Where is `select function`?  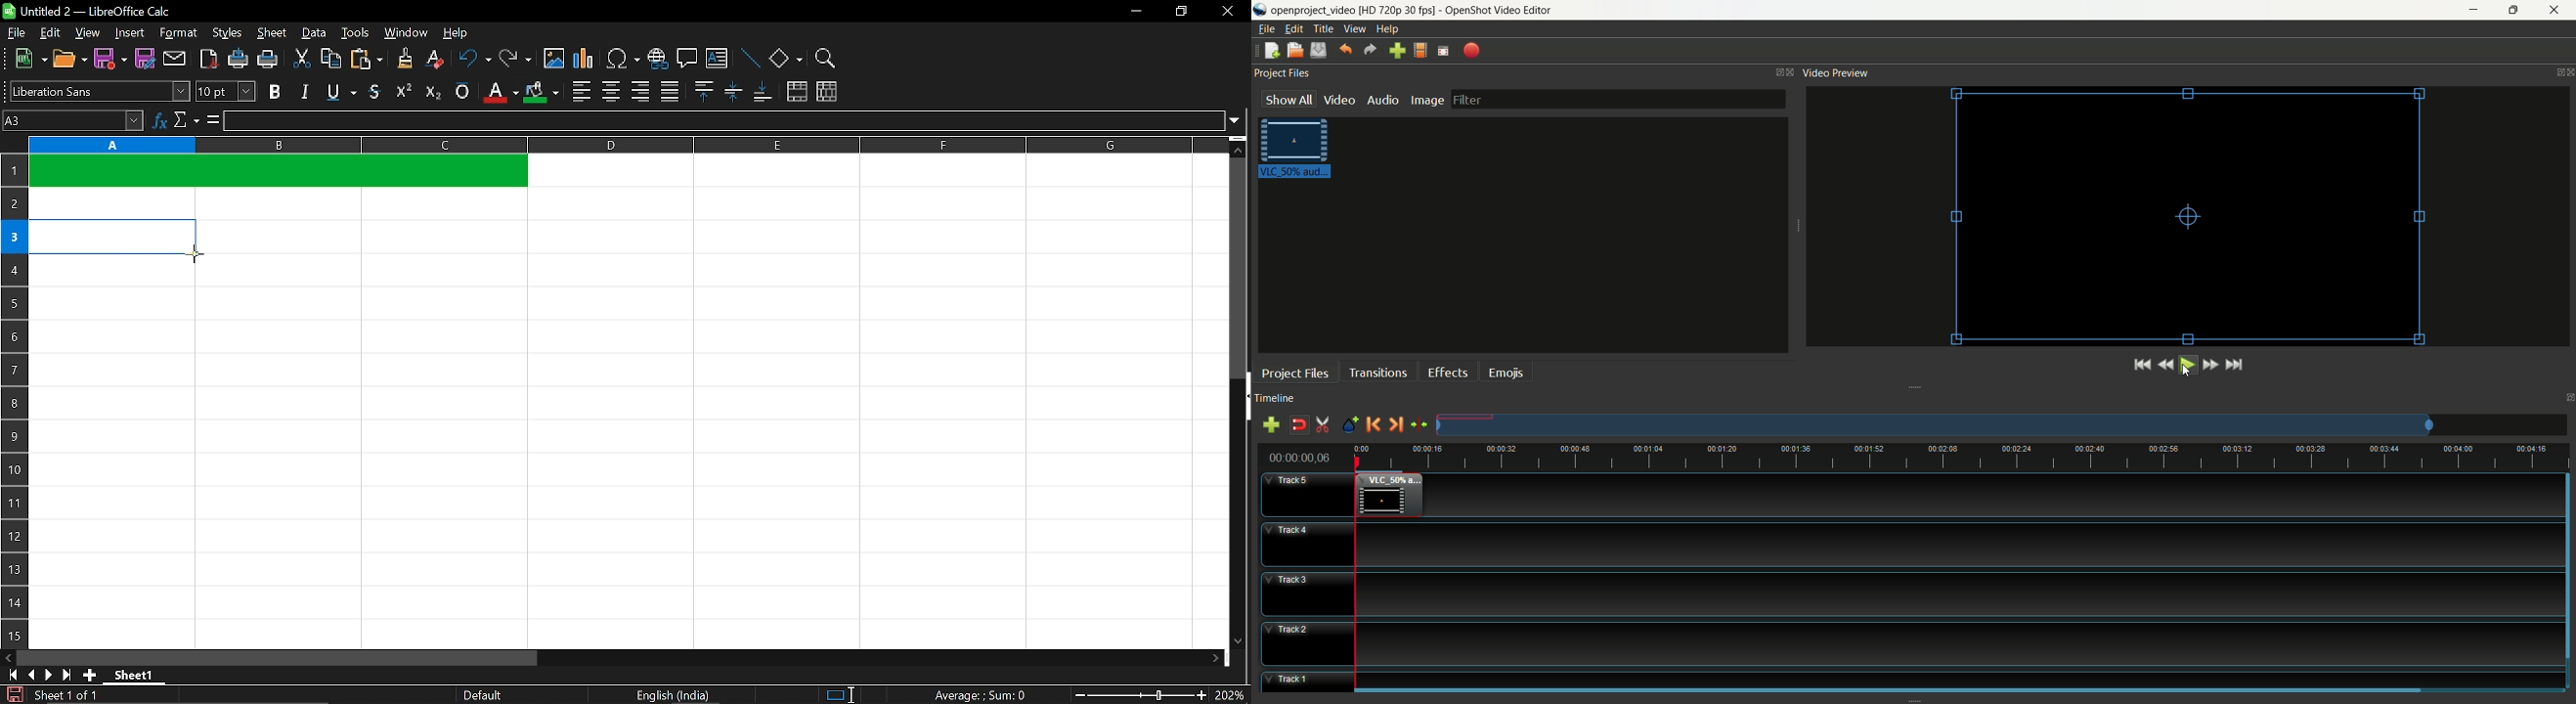
select function is located at coordinates (186, 121).